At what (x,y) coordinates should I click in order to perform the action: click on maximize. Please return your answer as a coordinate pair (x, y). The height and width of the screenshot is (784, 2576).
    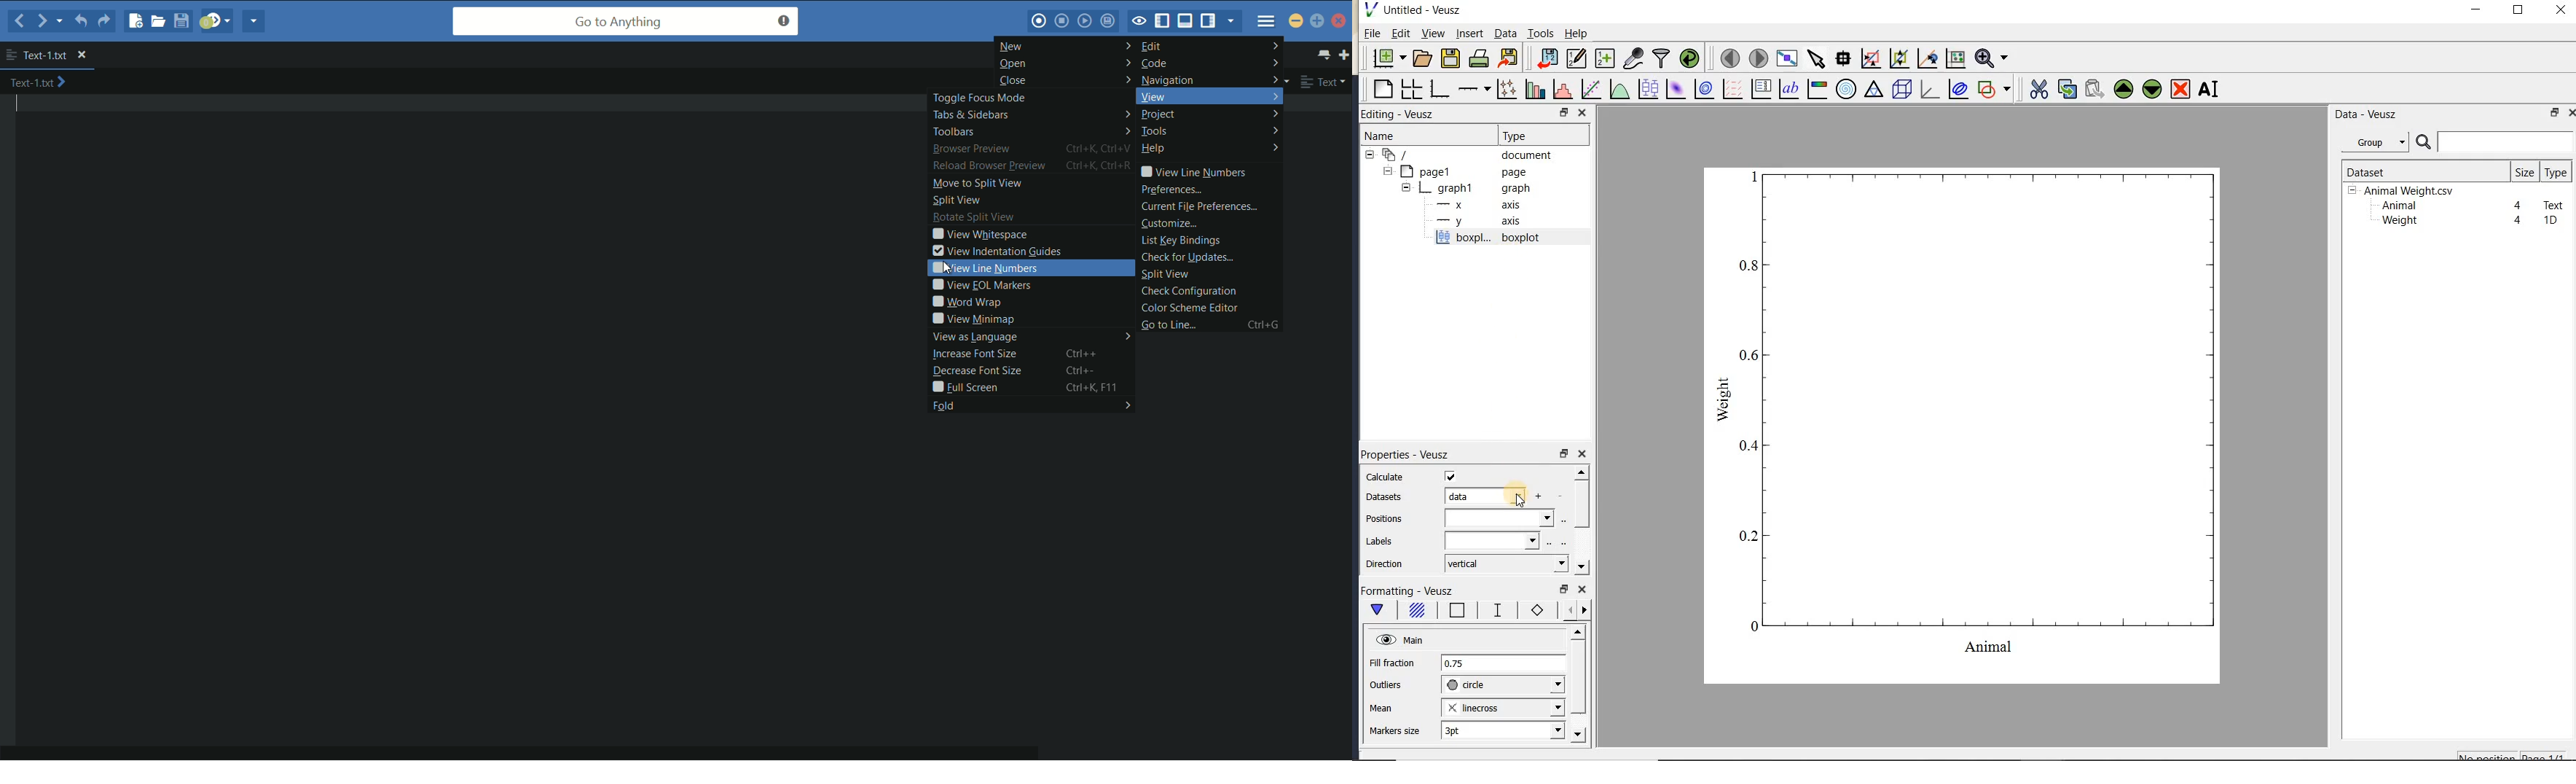
    Looking at the image, I should click on (1318, 21).